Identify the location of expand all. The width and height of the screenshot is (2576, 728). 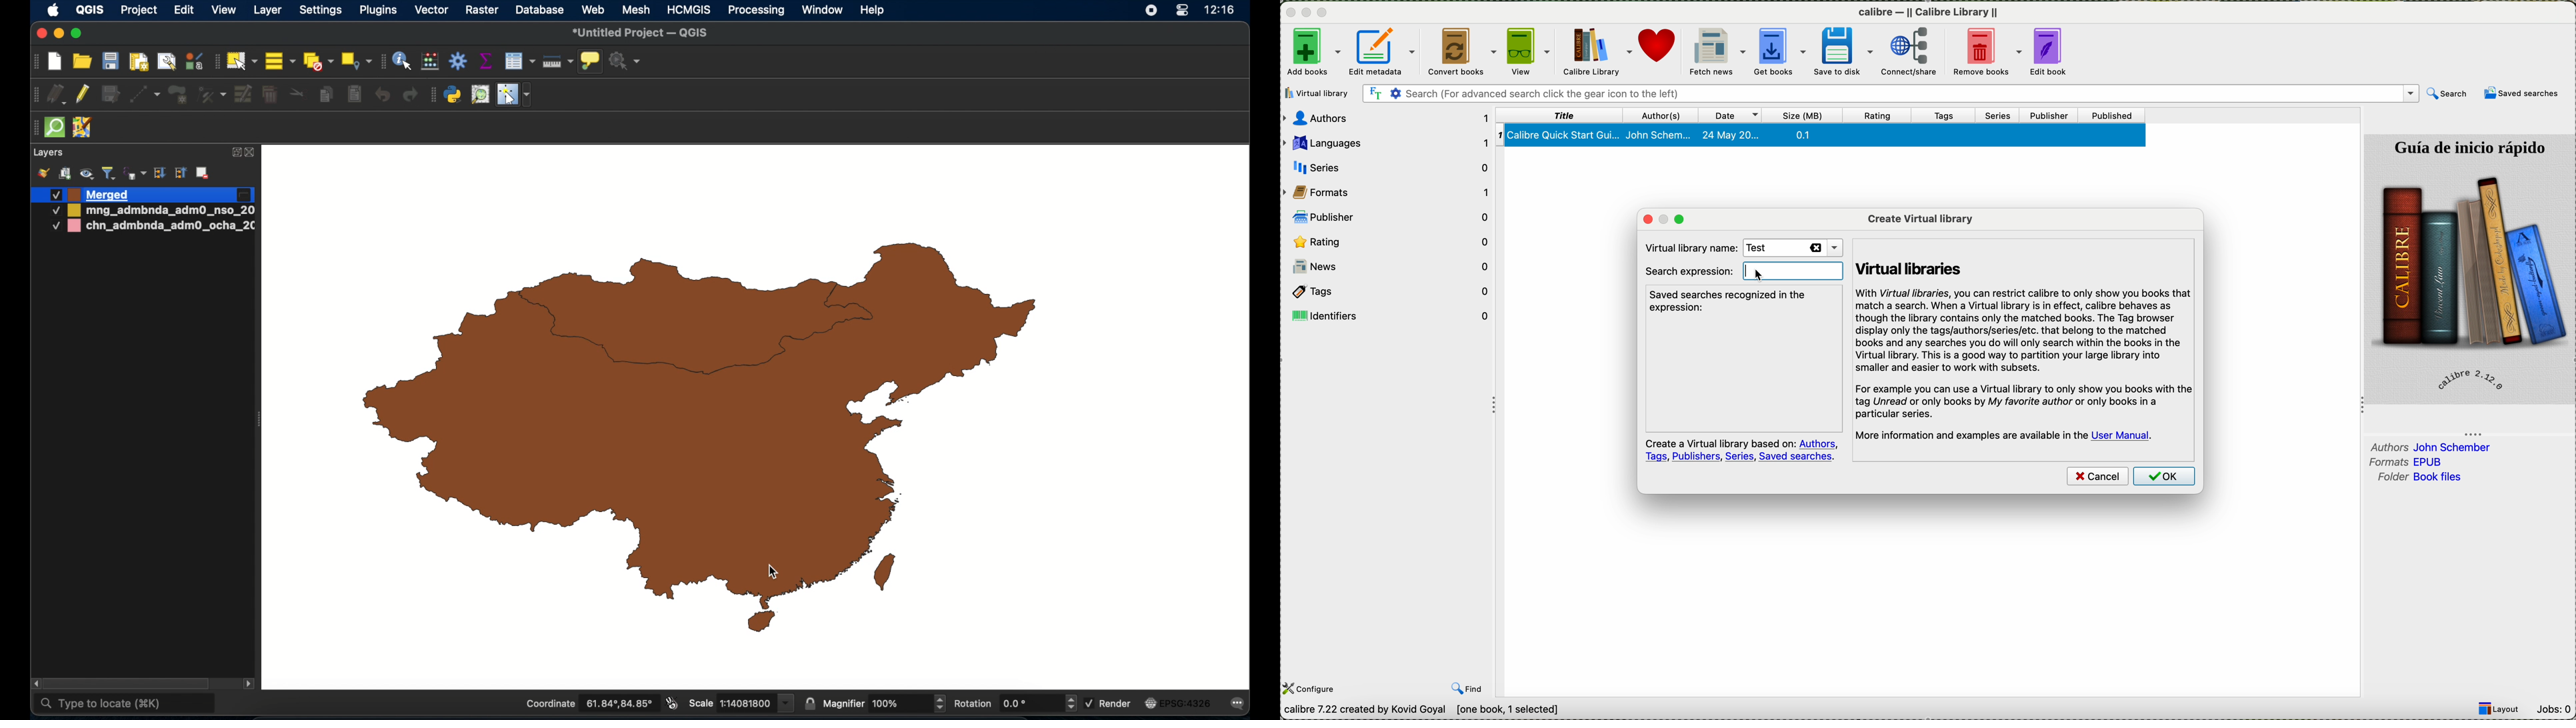
(159, 173).